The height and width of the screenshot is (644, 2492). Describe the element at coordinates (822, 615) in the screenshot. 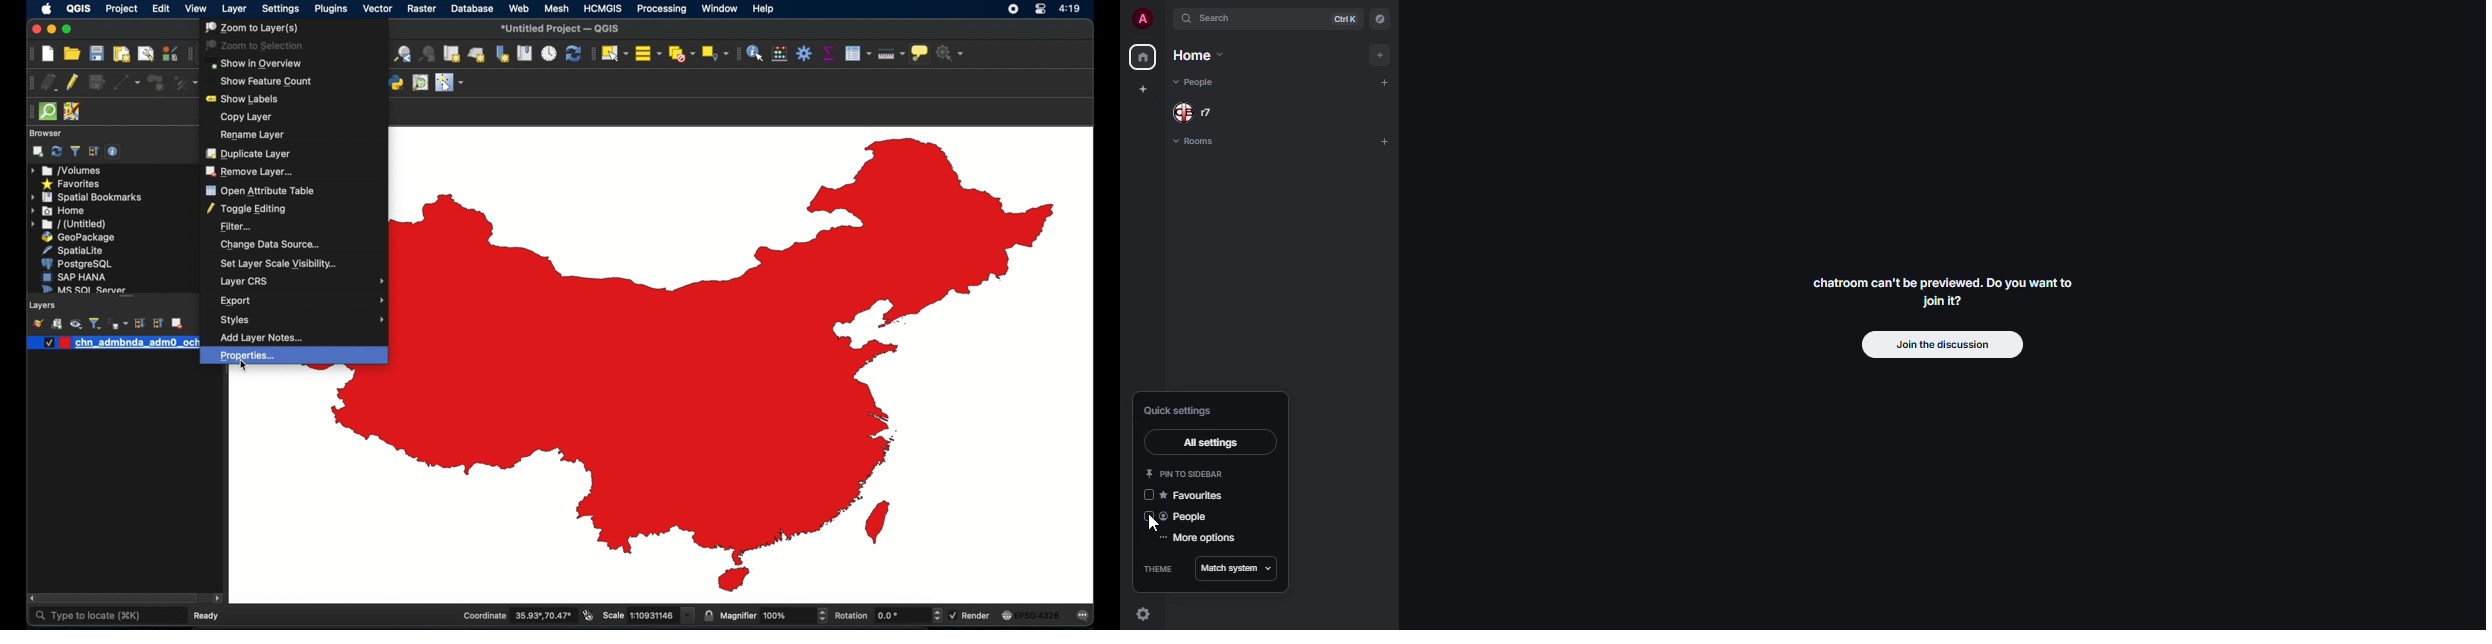

I see `increase or decrease magnifier value` at that location.